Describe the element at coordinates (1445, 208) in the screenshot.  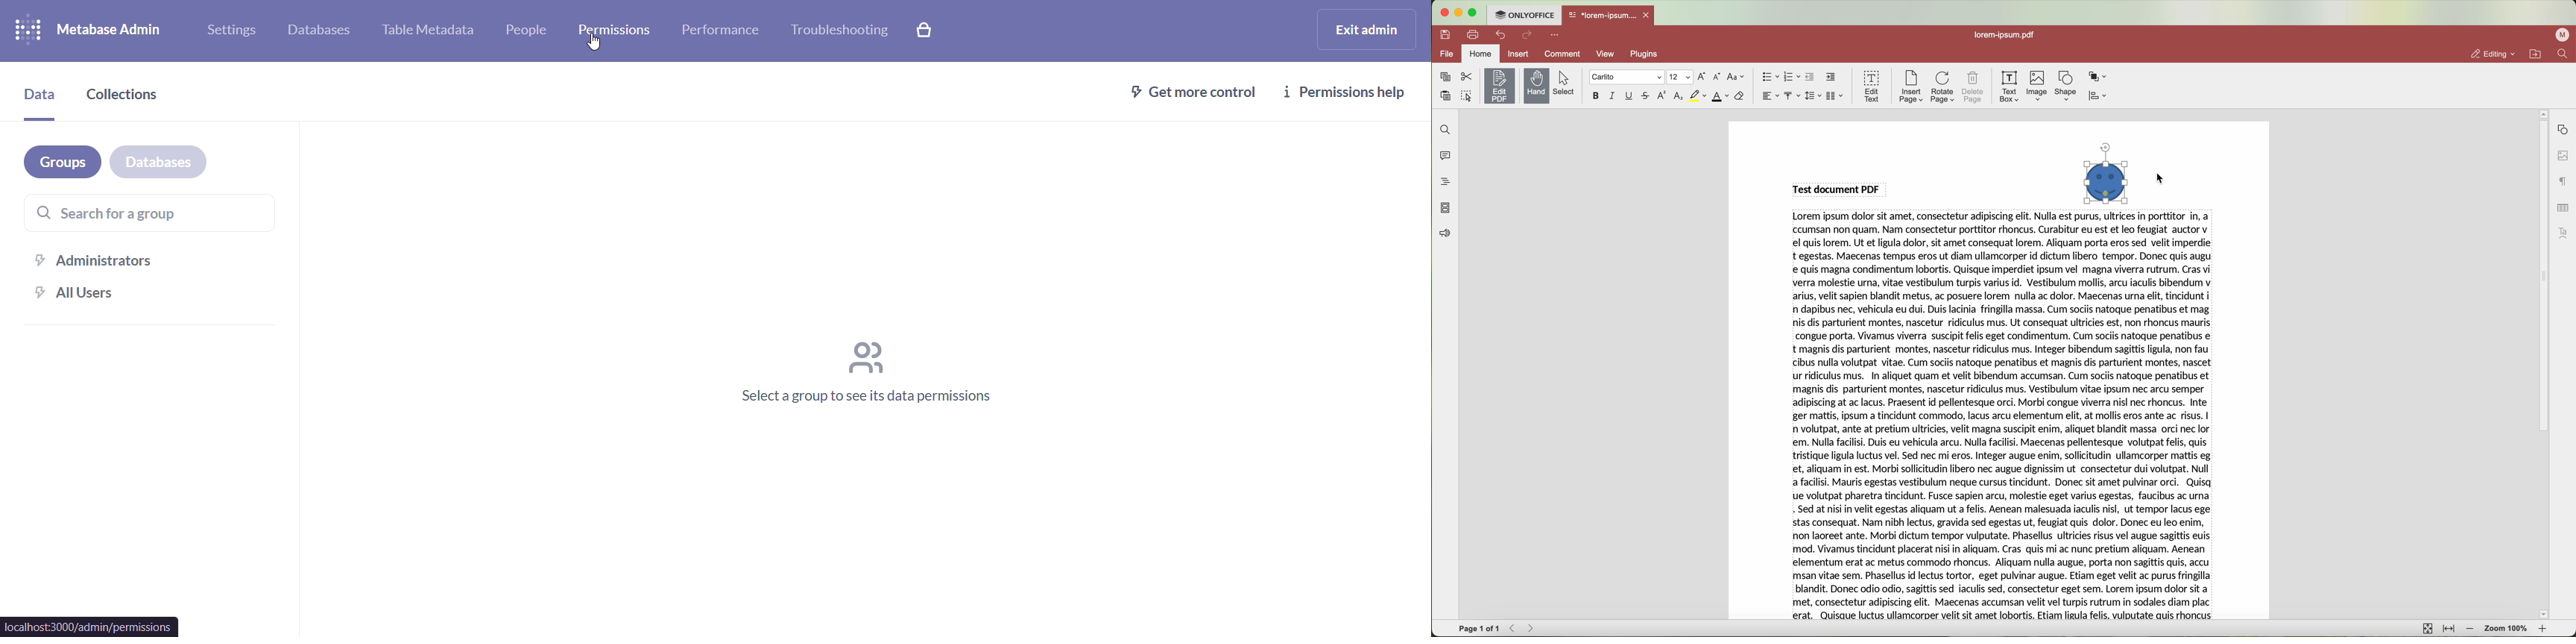
I see `page thumbnails` at that location.